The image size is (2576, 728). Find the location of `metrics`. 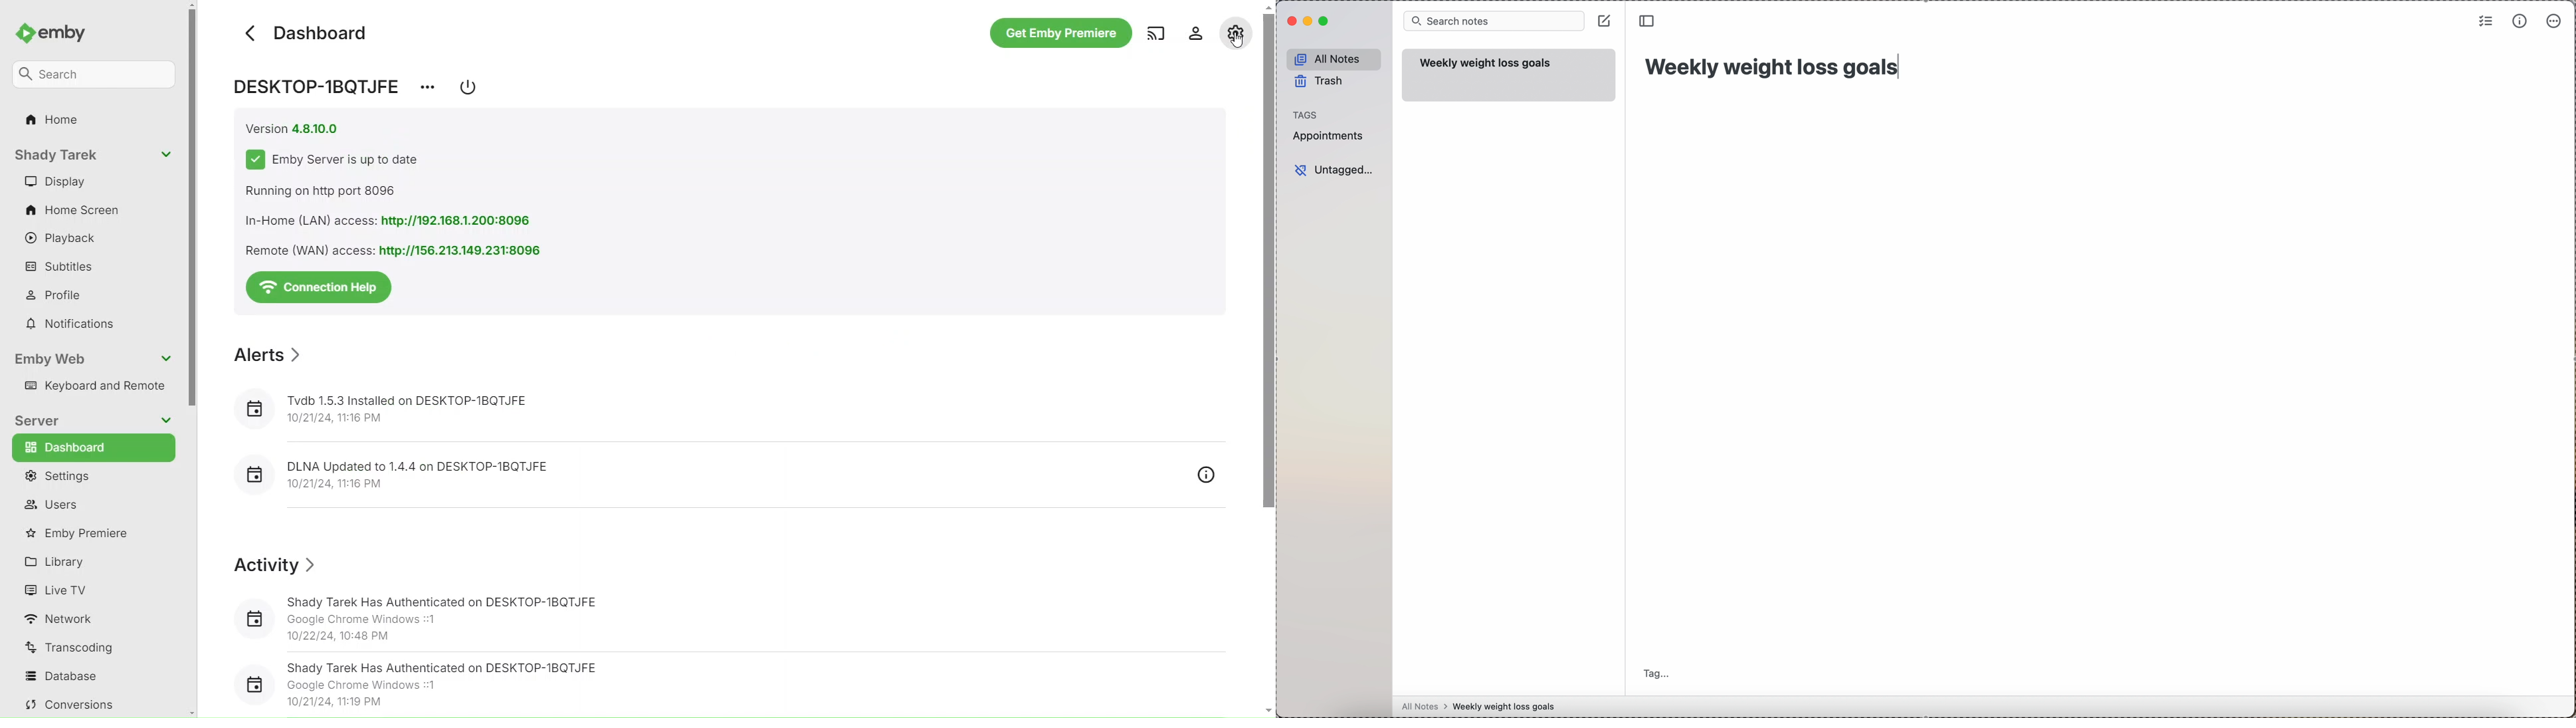

metrics is located at coordinates (2519, 22).